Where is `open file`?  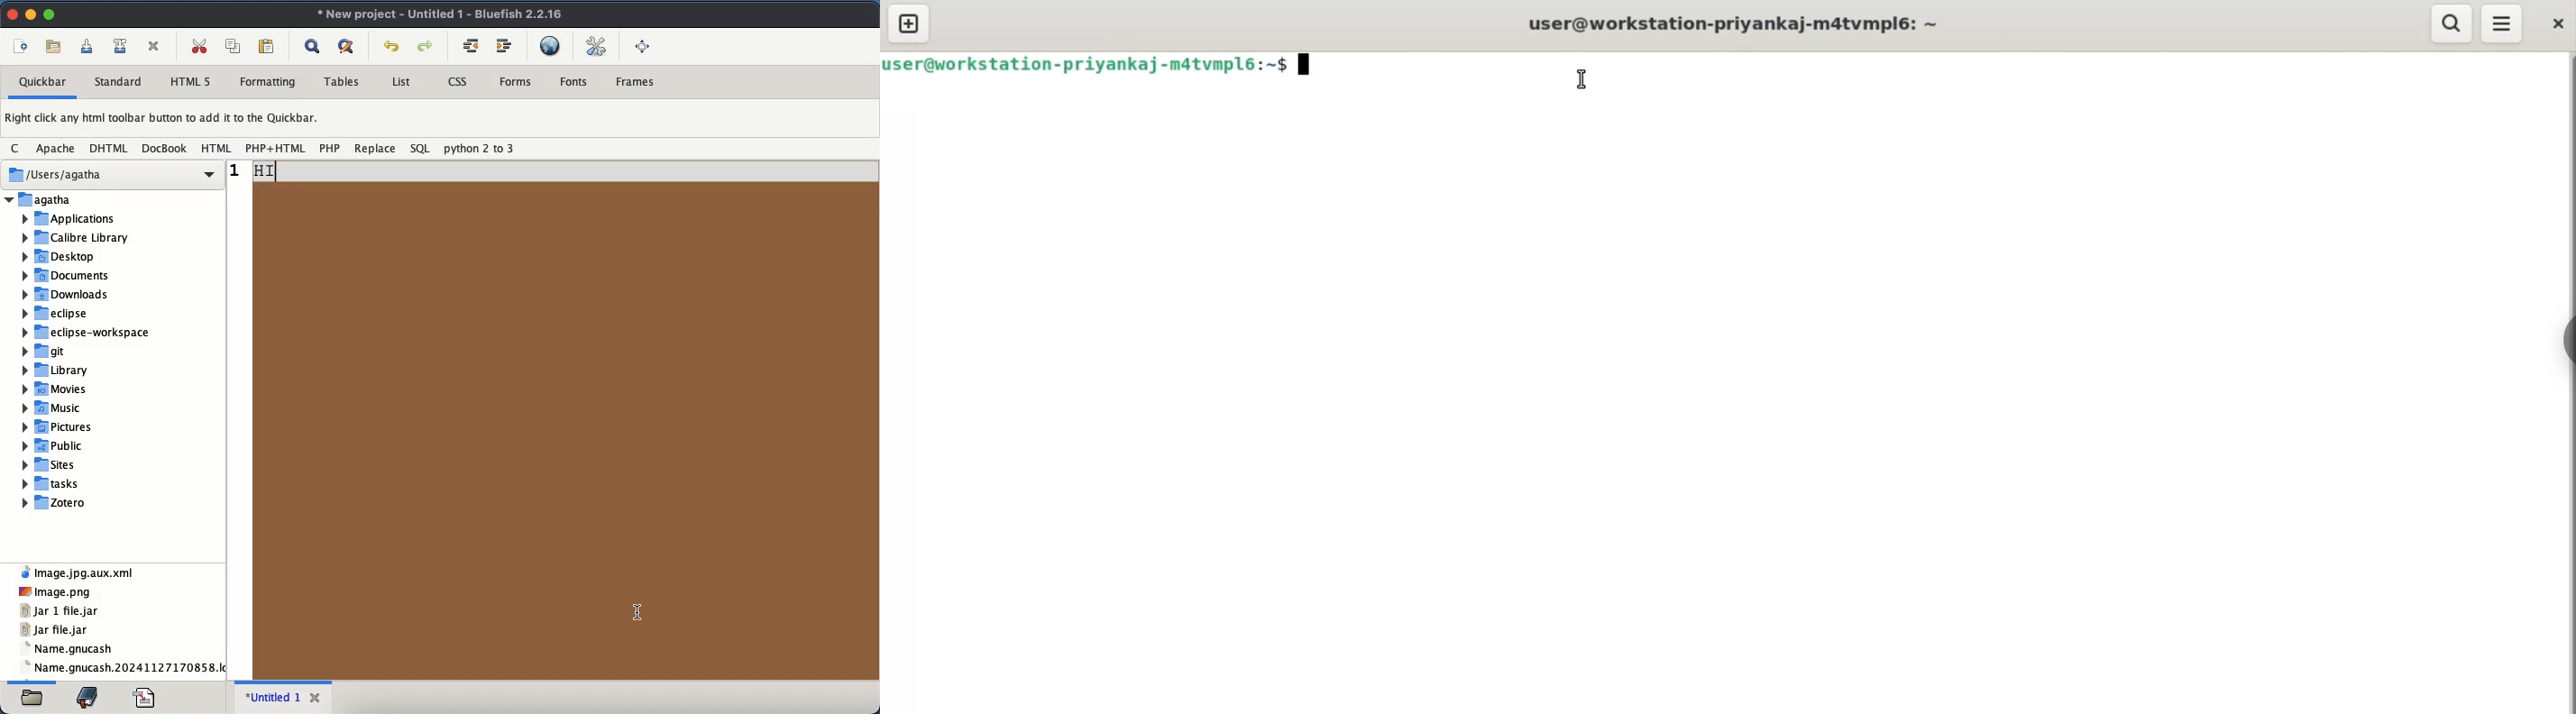
open file is located at coordinates (56, 48).